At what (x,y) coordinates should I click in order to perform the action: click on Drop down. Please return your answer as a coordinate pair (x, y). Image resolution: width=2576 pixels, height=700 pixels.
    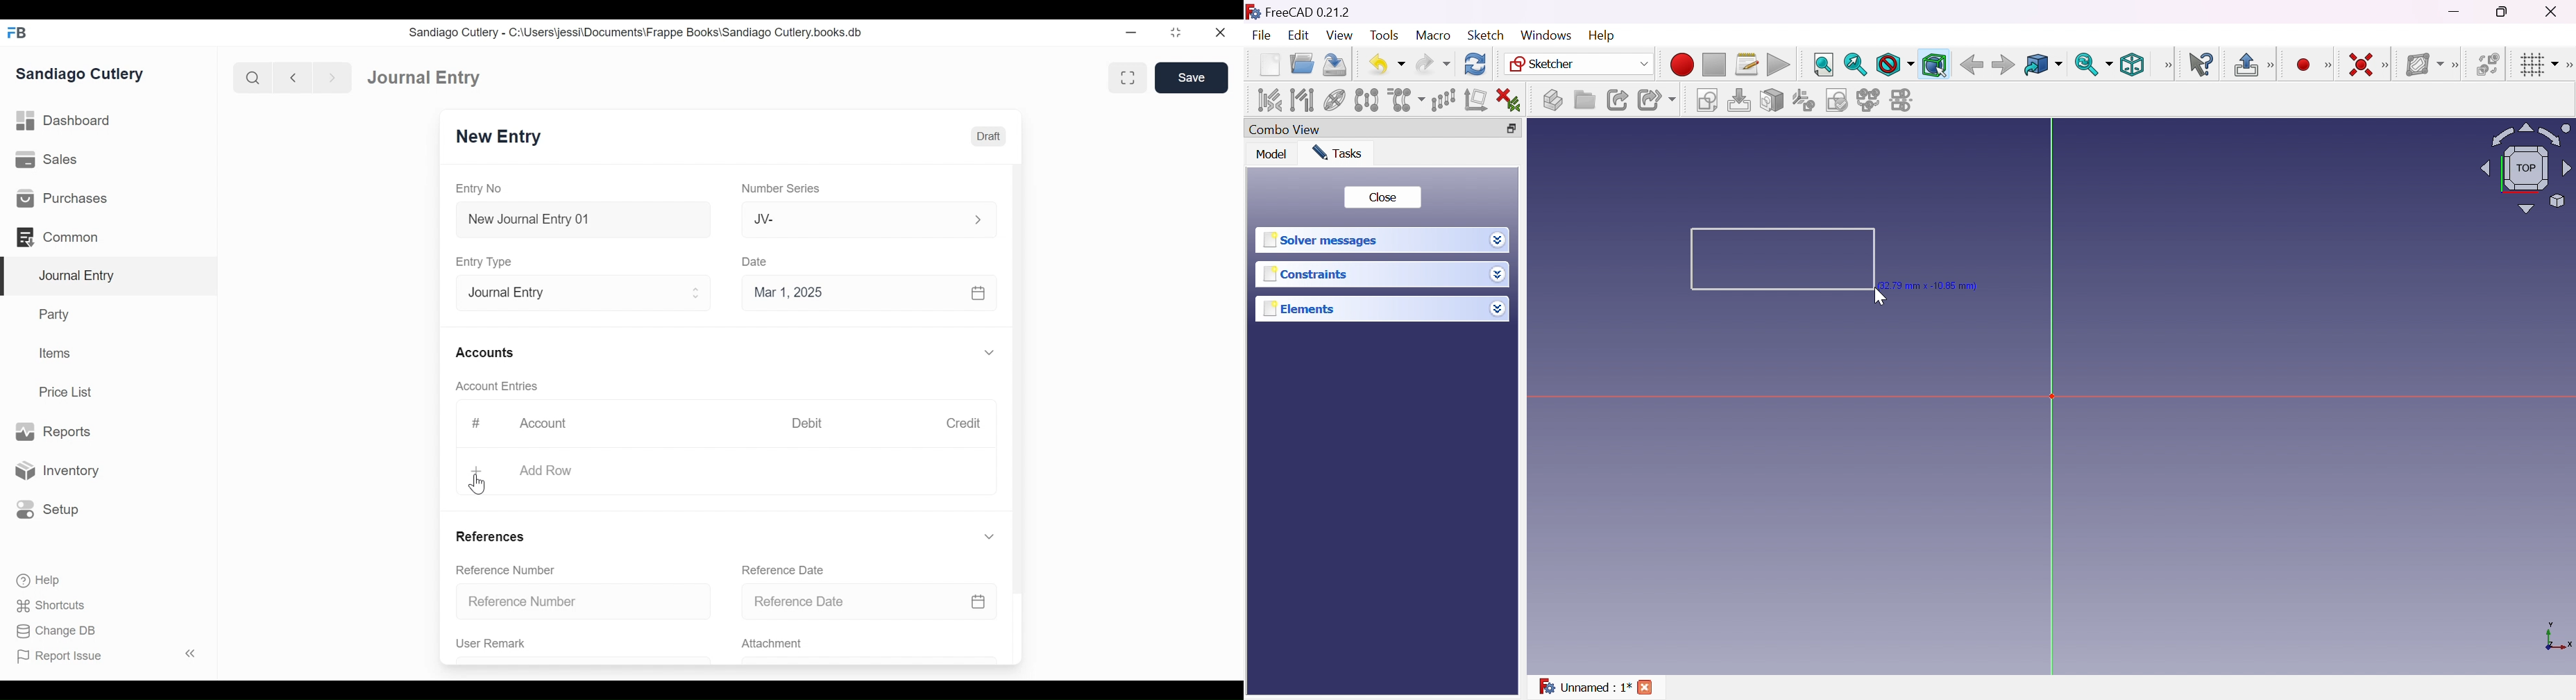
    Looking at the image, I should click on (1498, 309).